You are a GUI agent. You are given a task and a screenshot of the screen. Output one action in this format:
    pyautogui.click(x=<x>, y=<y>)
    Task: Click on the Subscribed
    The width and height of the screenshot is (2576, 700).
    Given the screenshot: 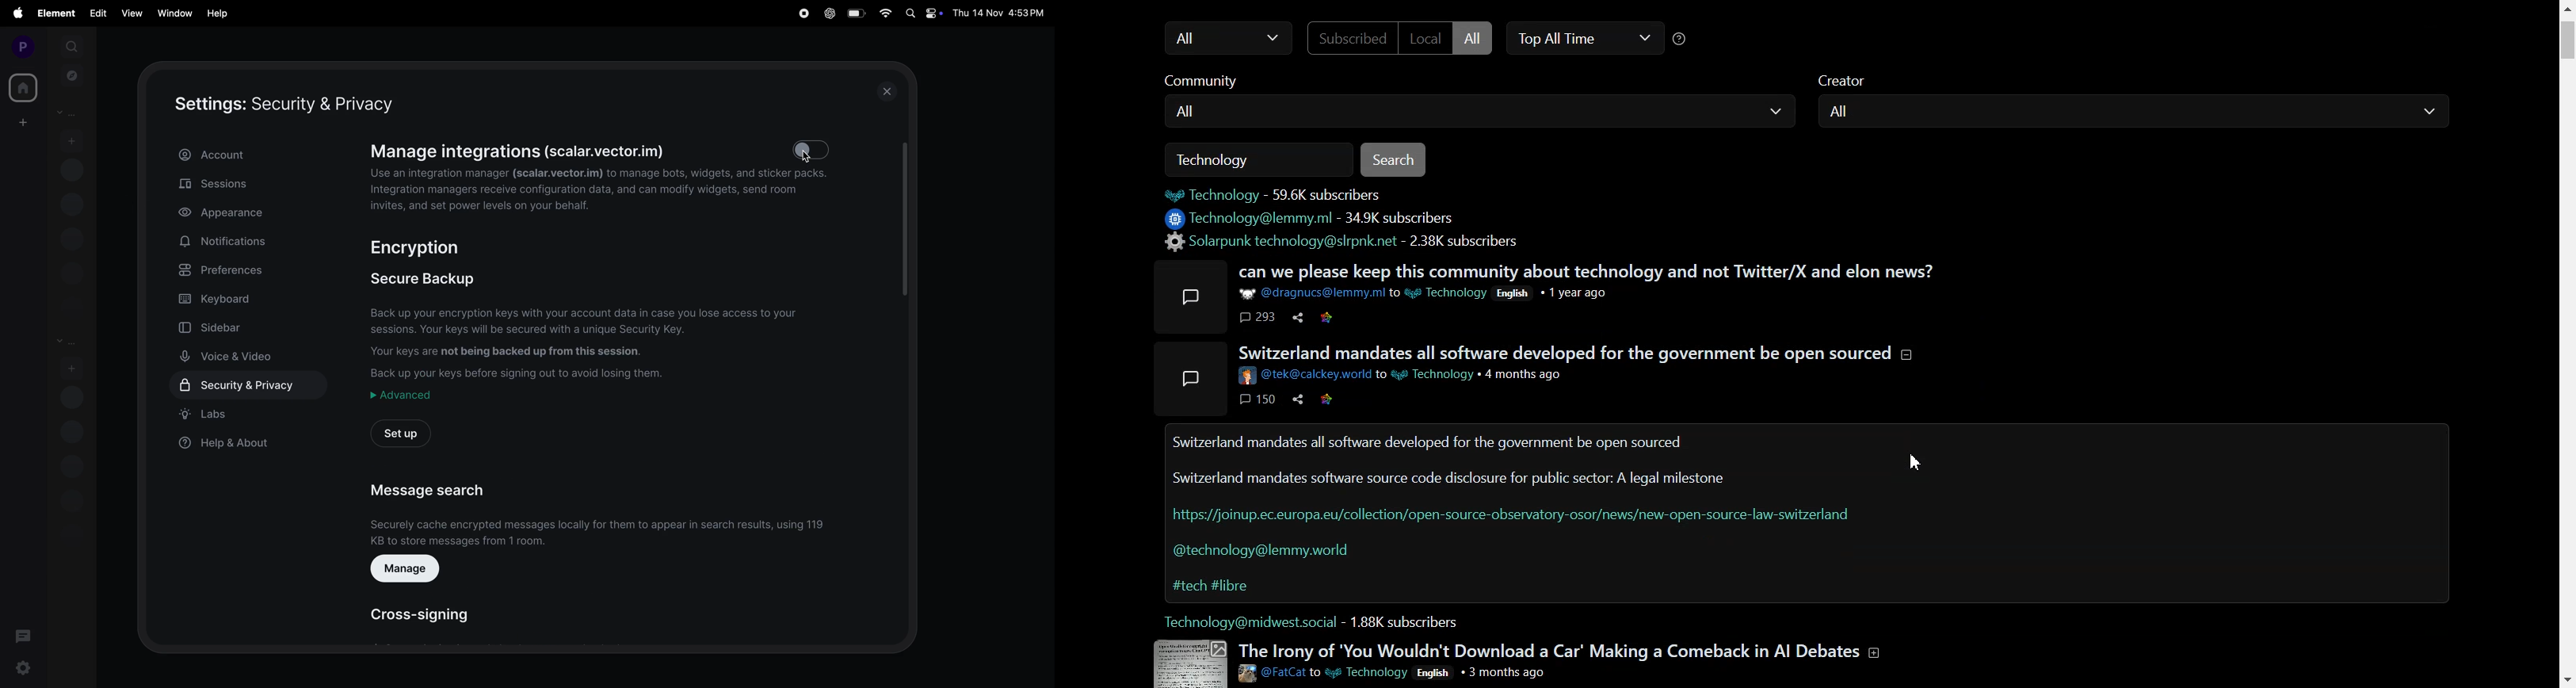 What is the action you would take?
    pyautogui.click(x=1345, y=39)
    